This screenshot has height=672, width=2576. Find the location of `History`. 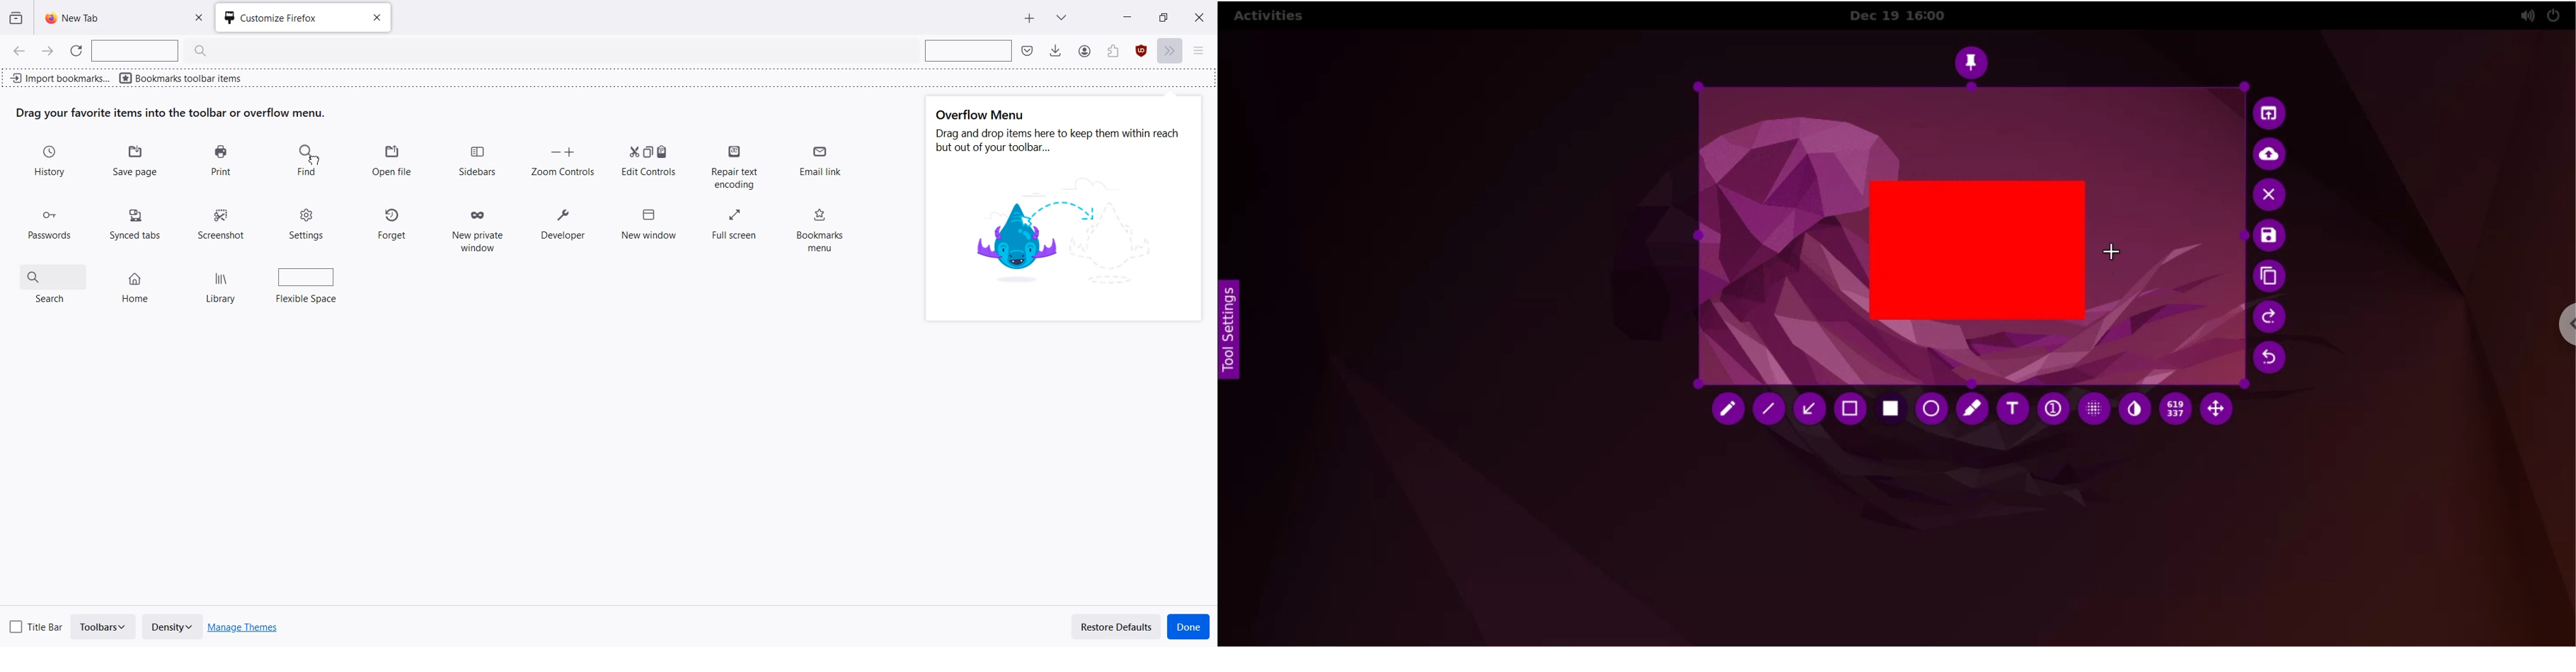

History is located at coordinates (51, 162).